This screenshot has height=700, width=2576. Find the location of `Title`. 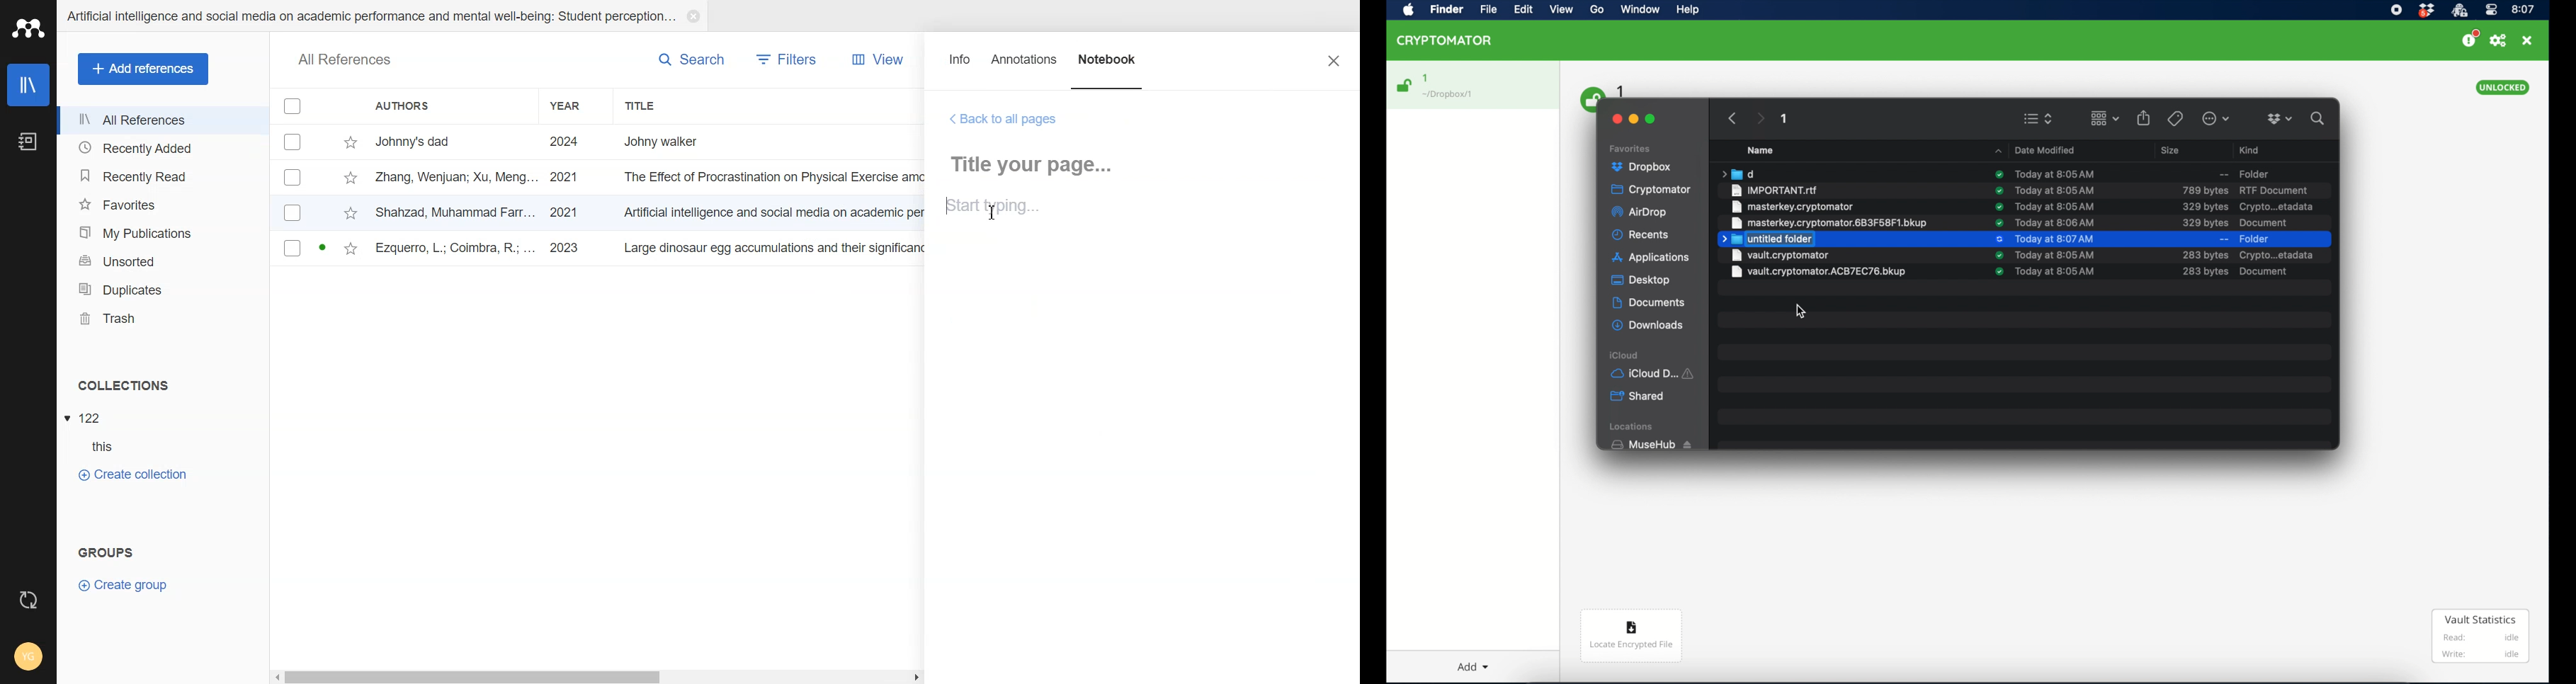

Title is located at coordinates (669, 106).